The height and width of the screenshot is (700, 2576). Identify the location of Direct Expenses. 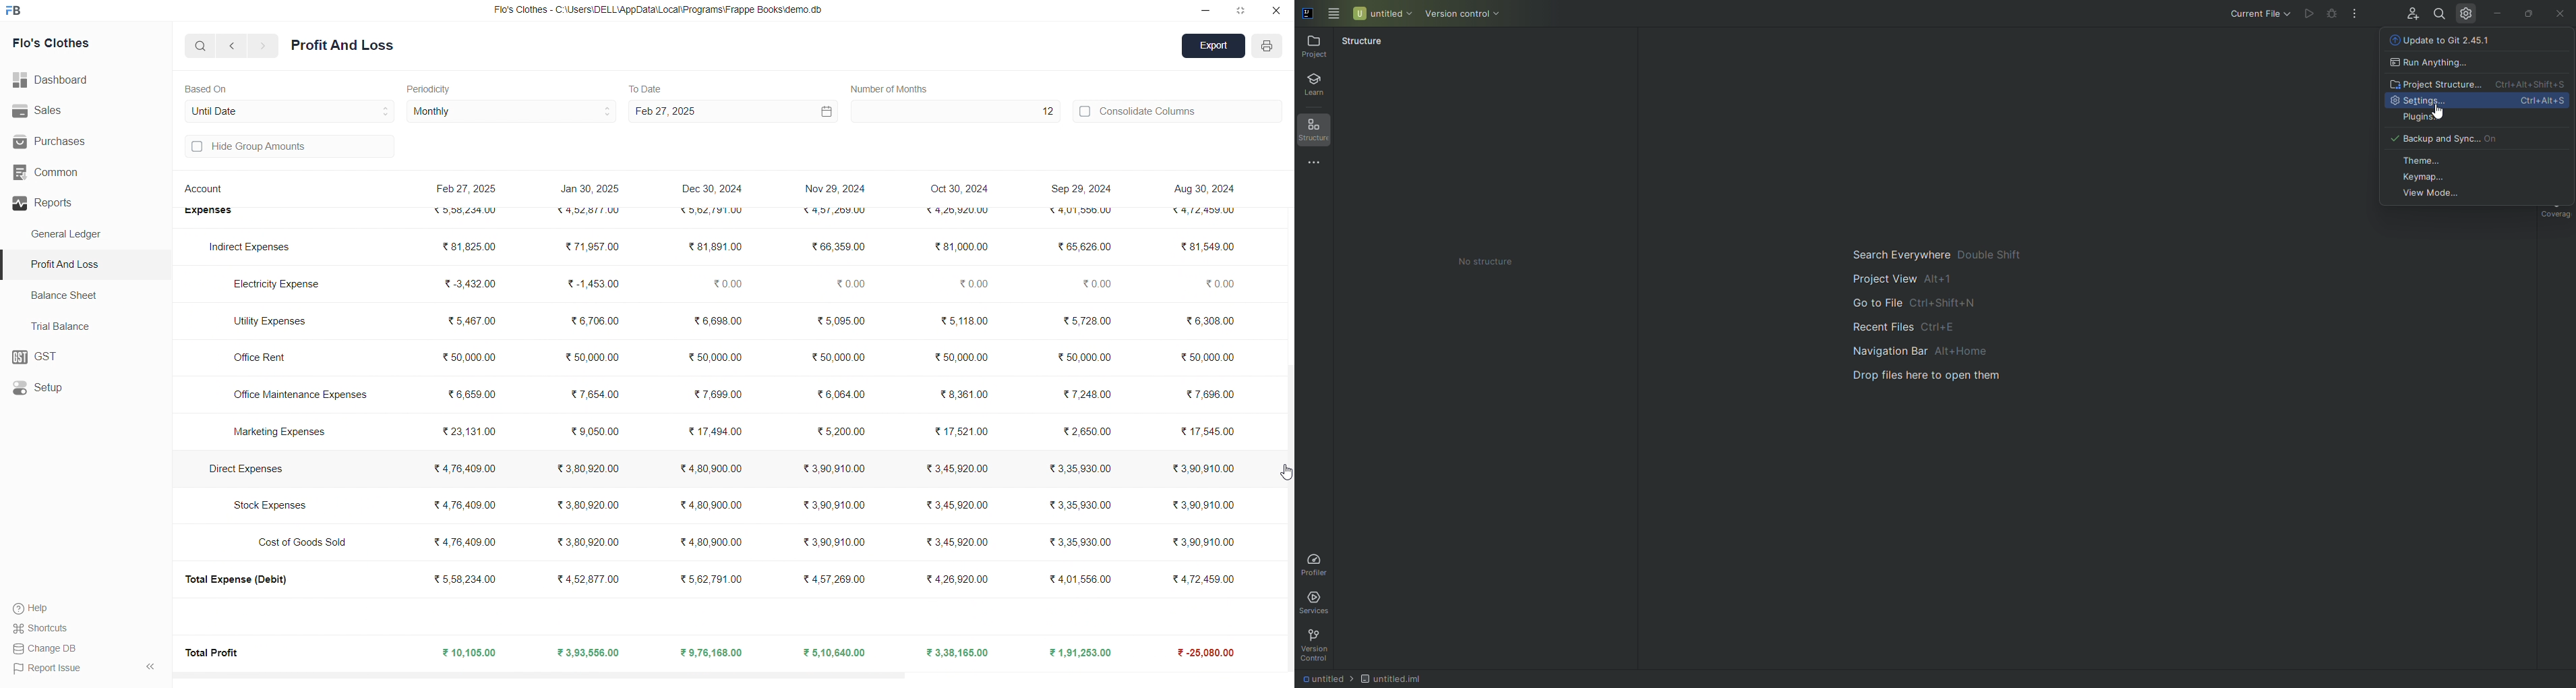
(243, 468).